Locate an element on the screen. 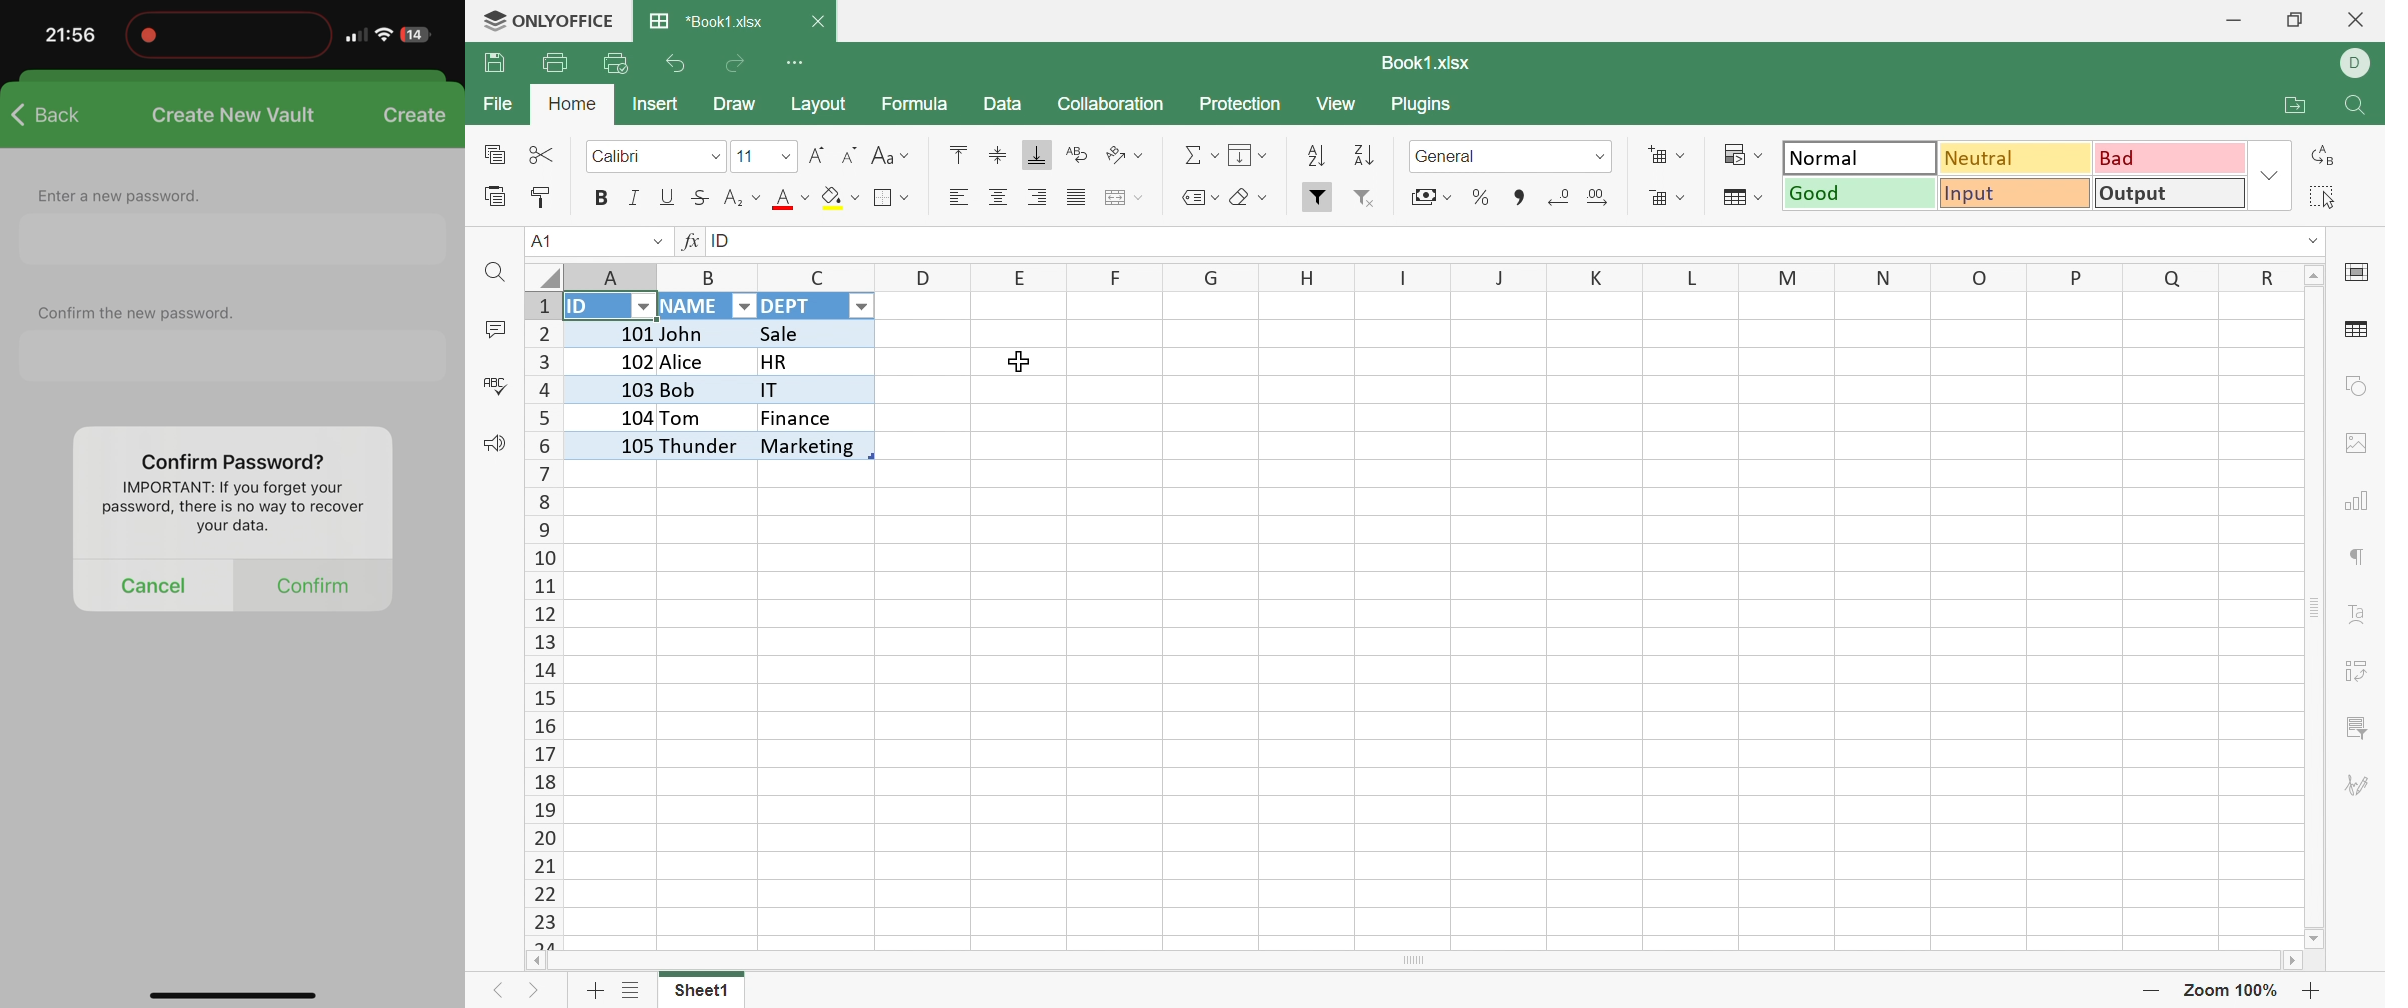 The image size is (2408, 1008). Increment font size is located at coordinates (816, 156).